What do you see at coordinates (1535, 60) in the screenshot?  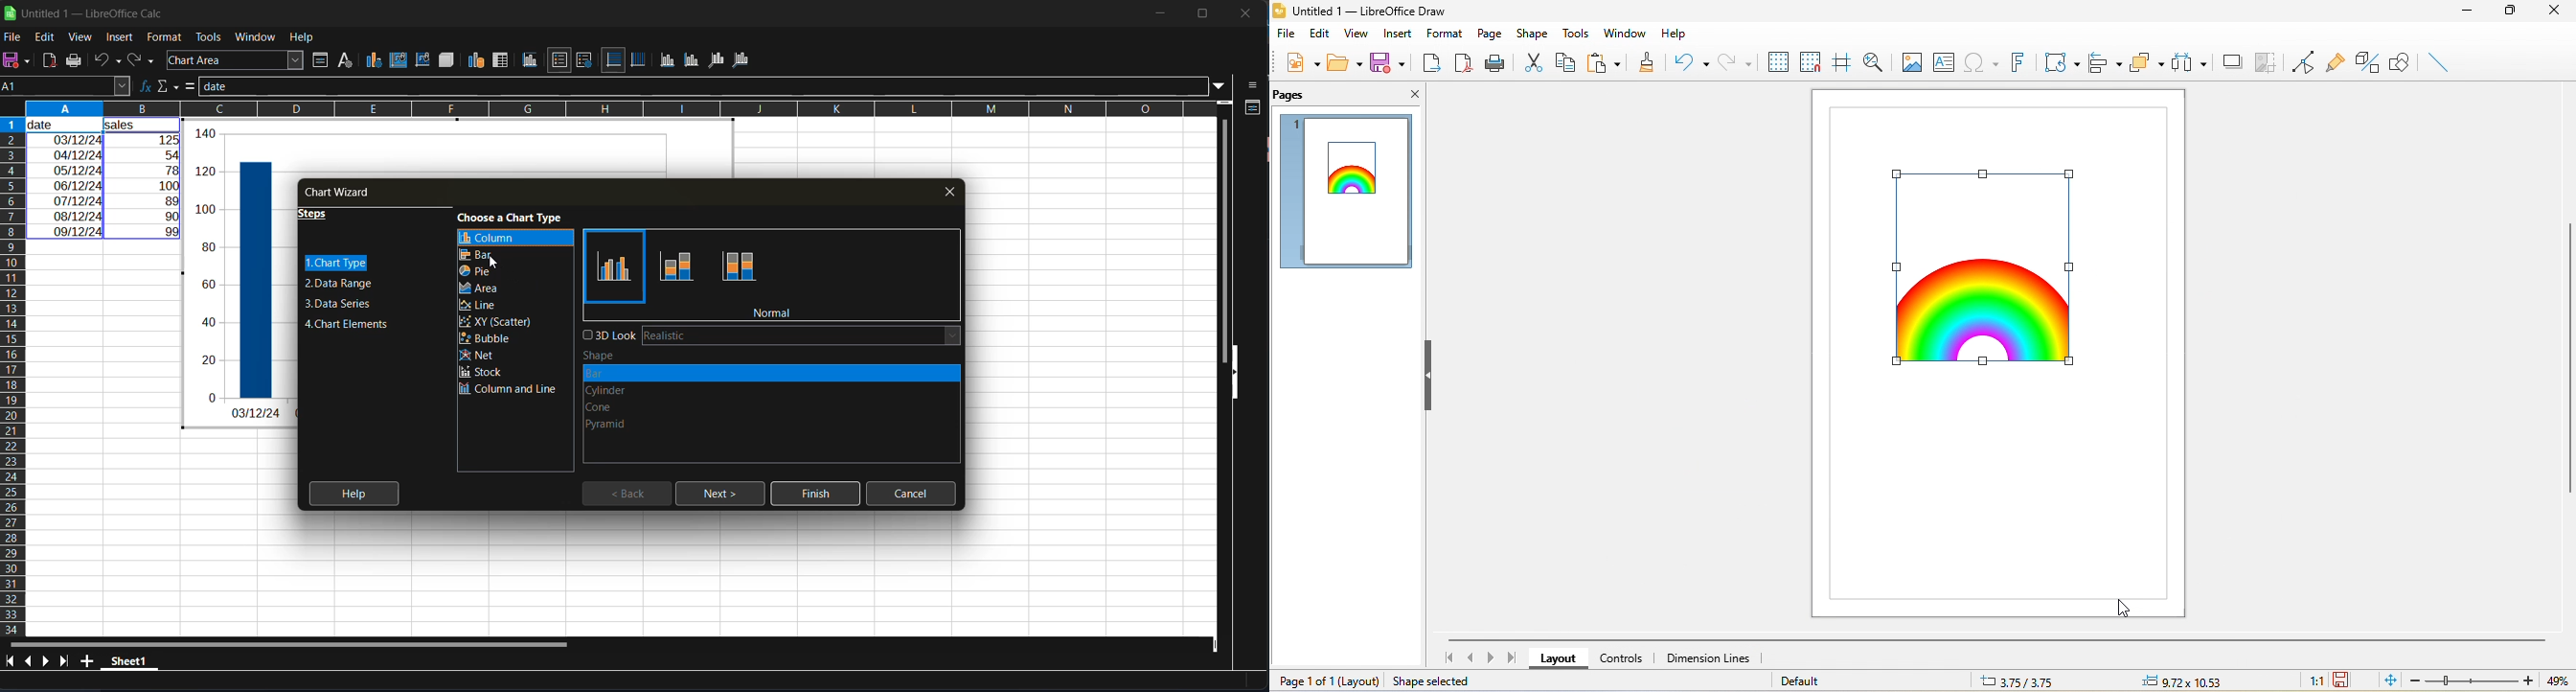 I see `cut` at bounding box center [1535, 60].